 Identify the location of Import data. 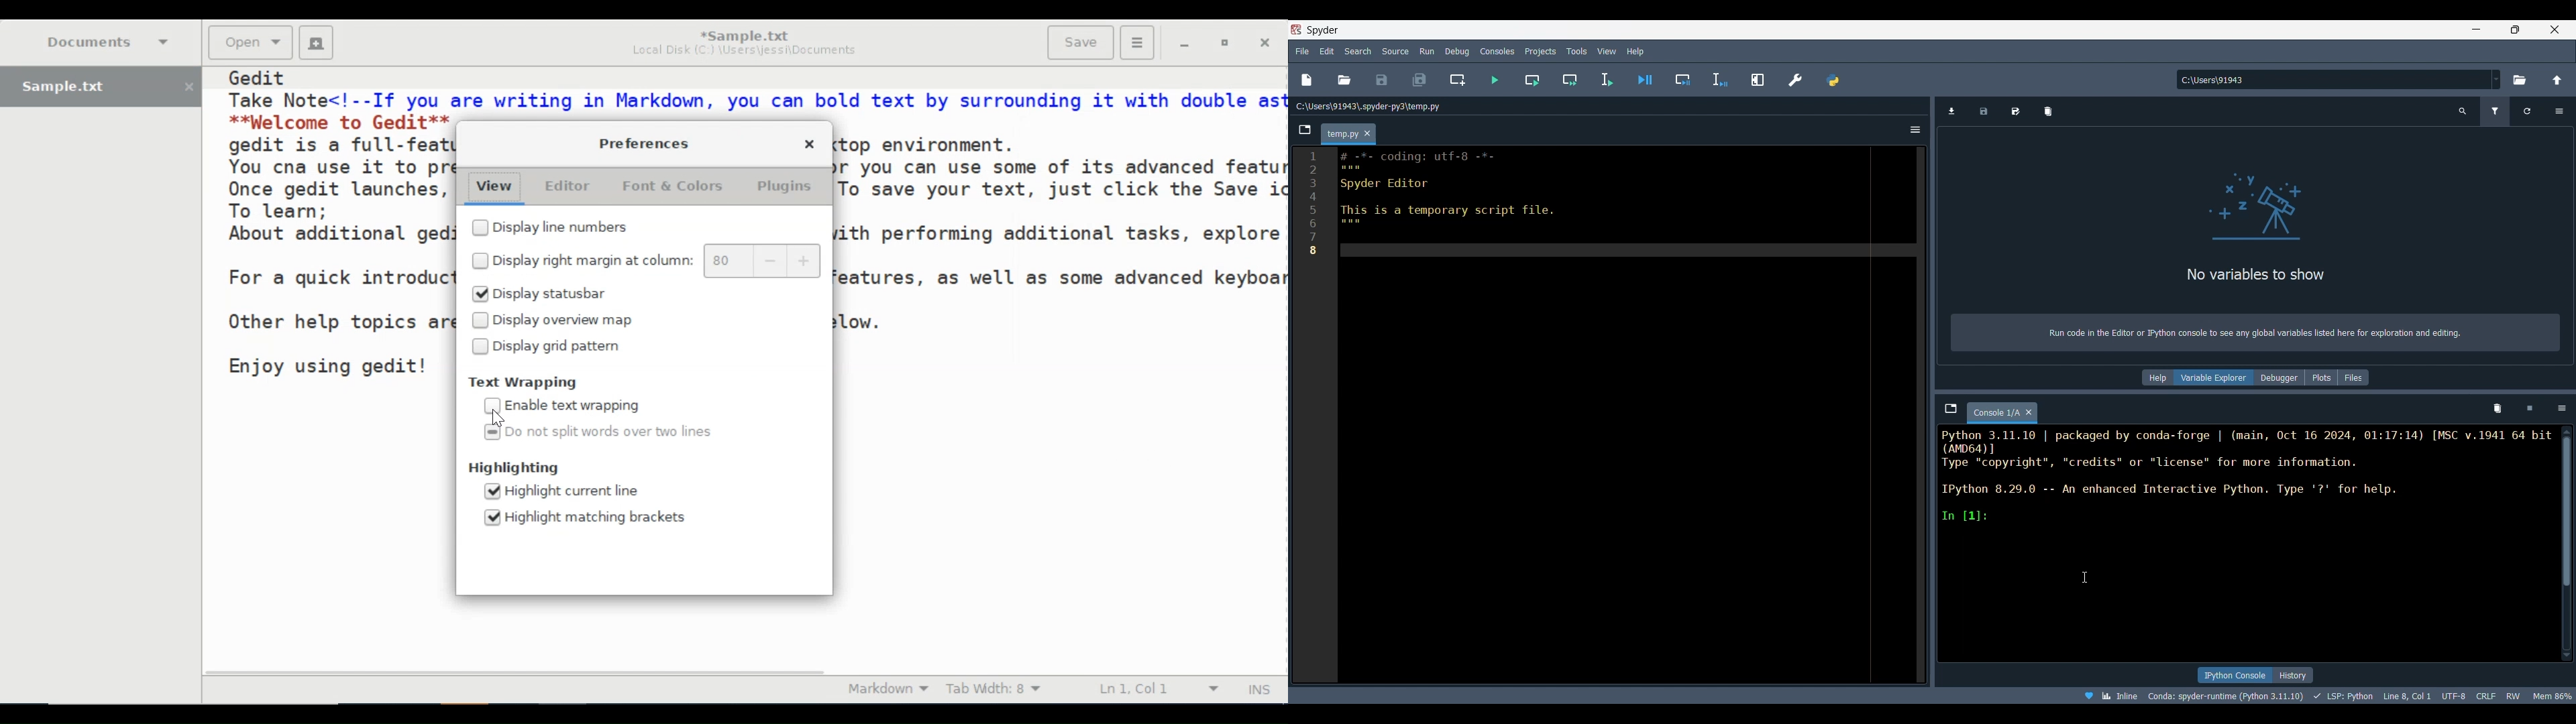
(1952, 111).